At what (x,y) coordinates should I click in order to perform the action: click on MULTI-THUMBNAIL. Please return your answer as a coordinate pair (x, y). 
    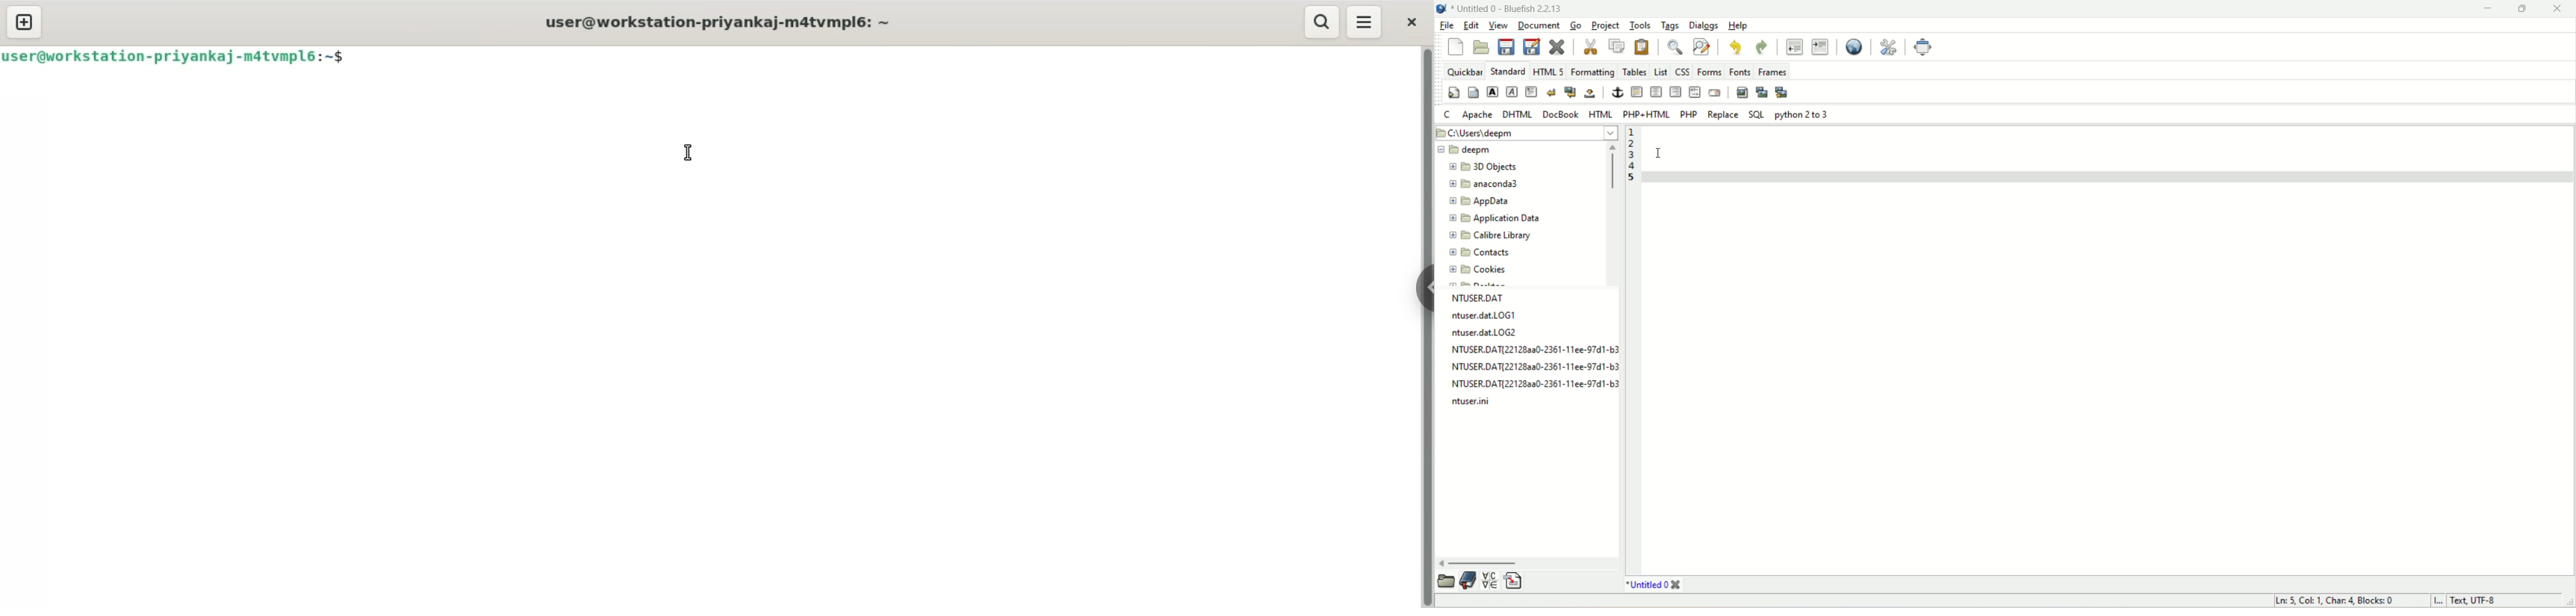
    Looking at the image, I should click on (1784, 93).